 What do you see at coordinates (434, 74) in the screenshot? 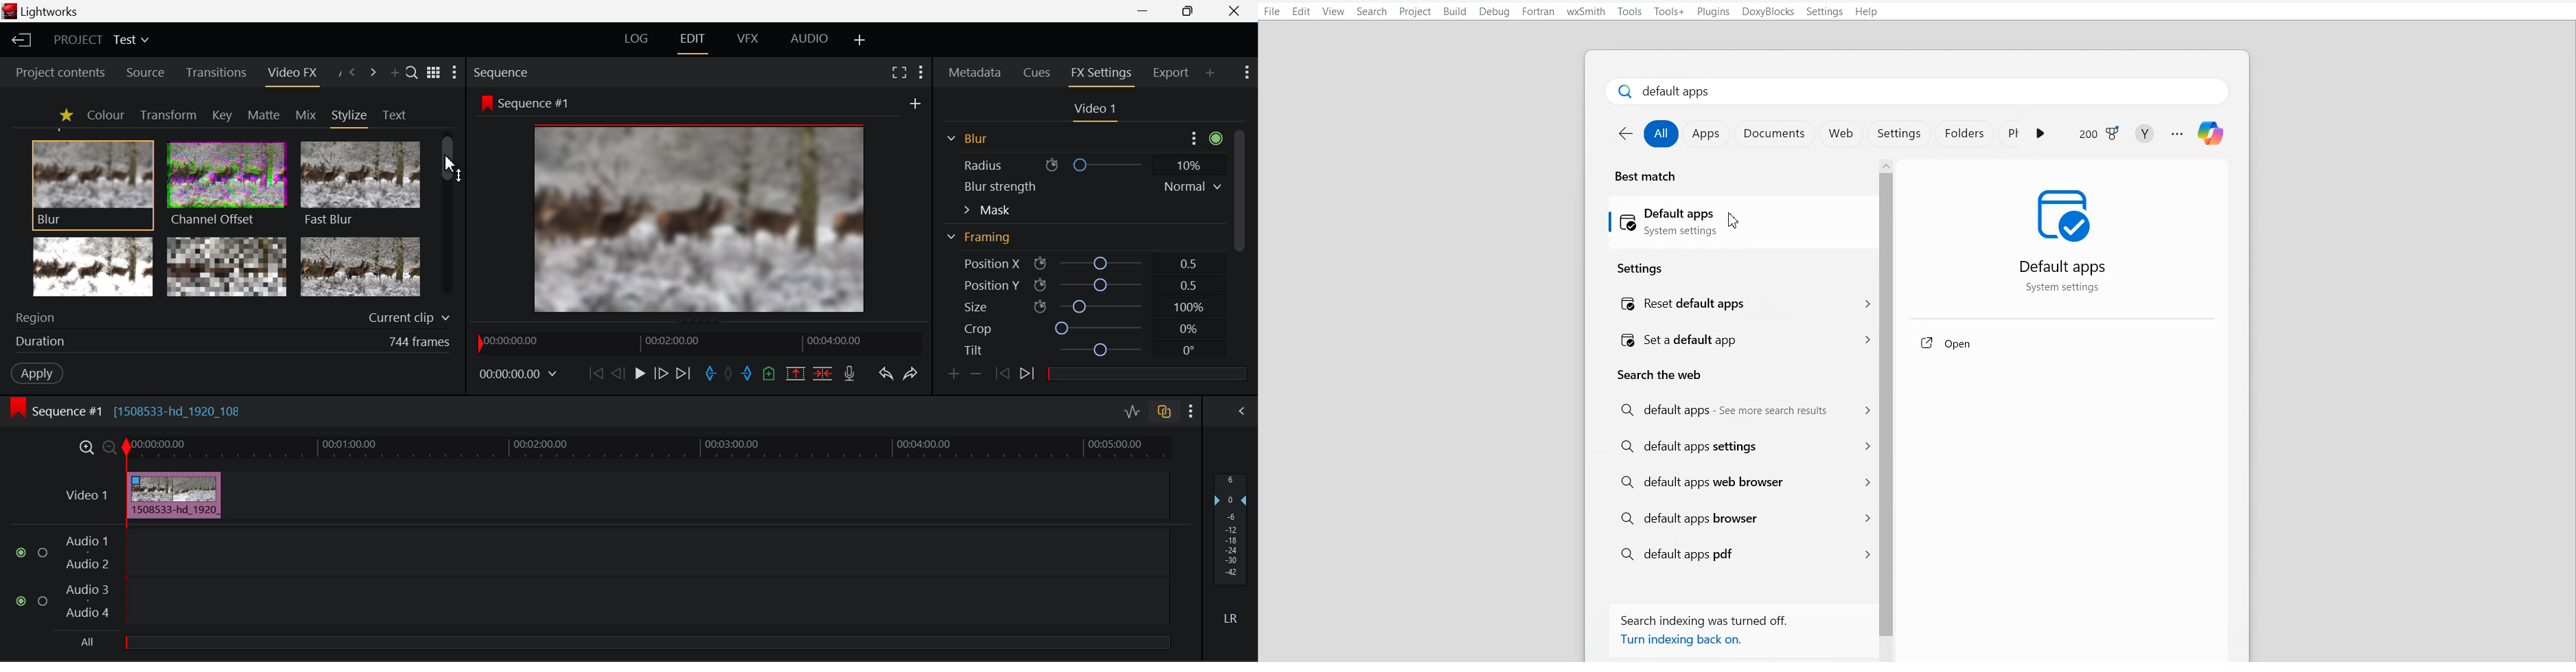
I see `Toggle list & title view` at bounding box center [434, 74].